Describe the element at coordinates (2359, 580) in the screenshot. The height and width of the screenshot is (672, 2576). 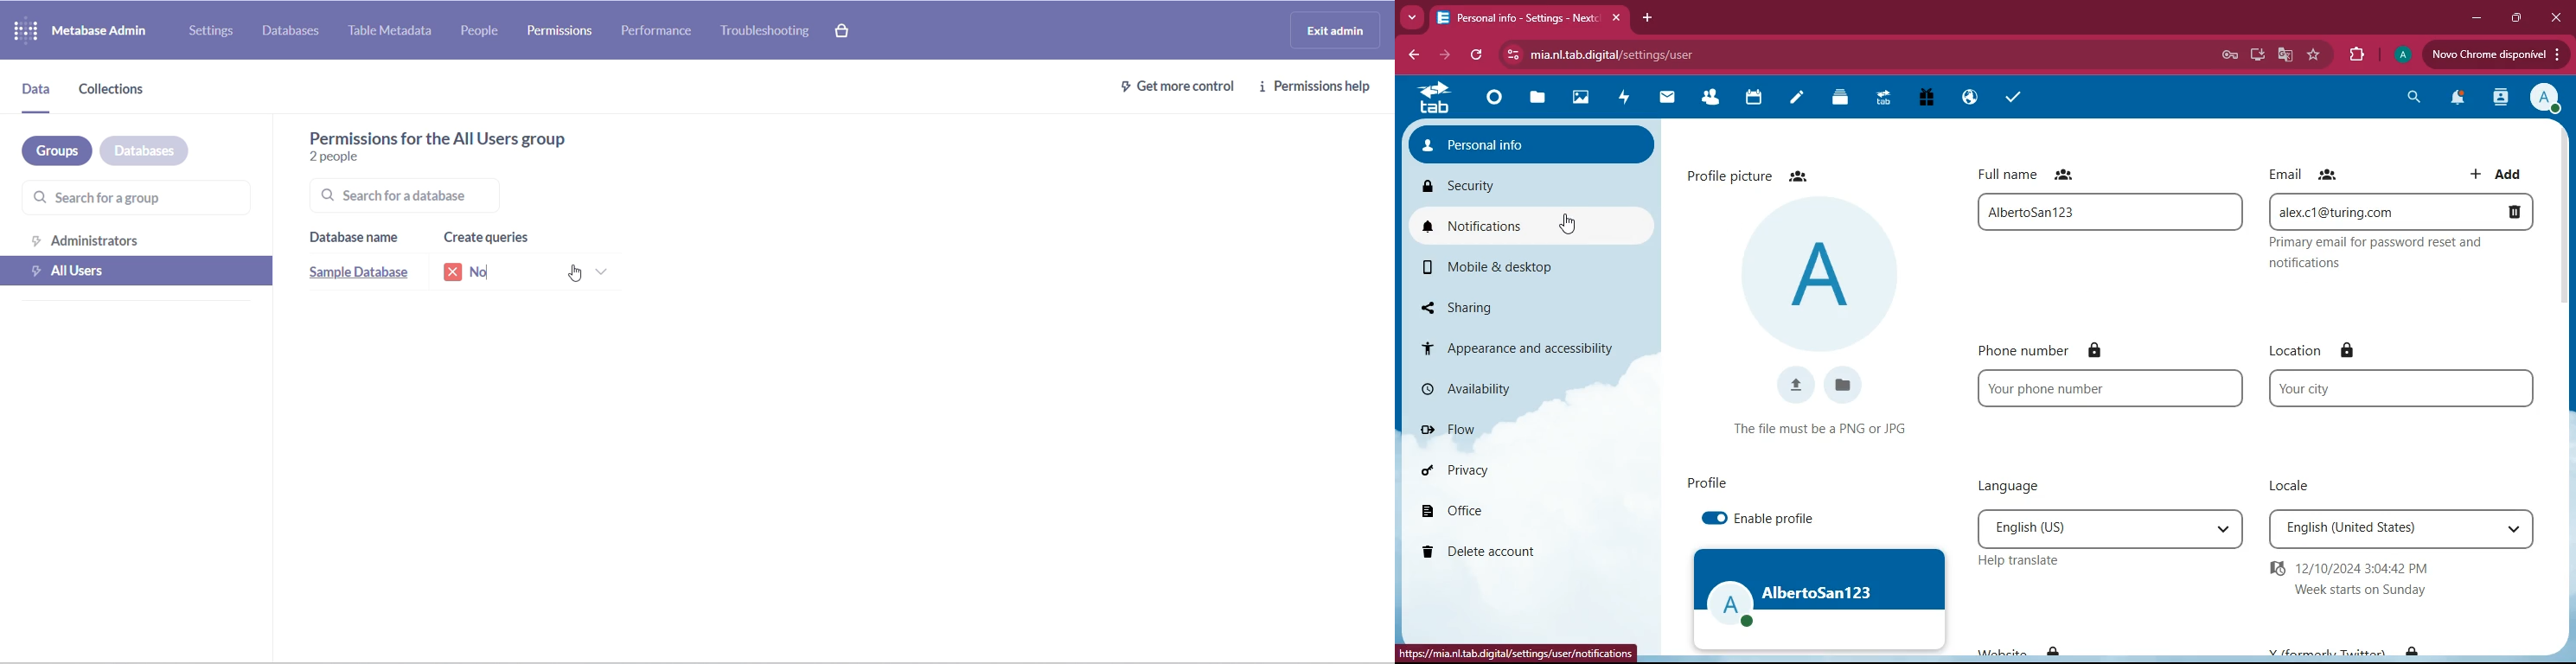
I see `time` at that location.